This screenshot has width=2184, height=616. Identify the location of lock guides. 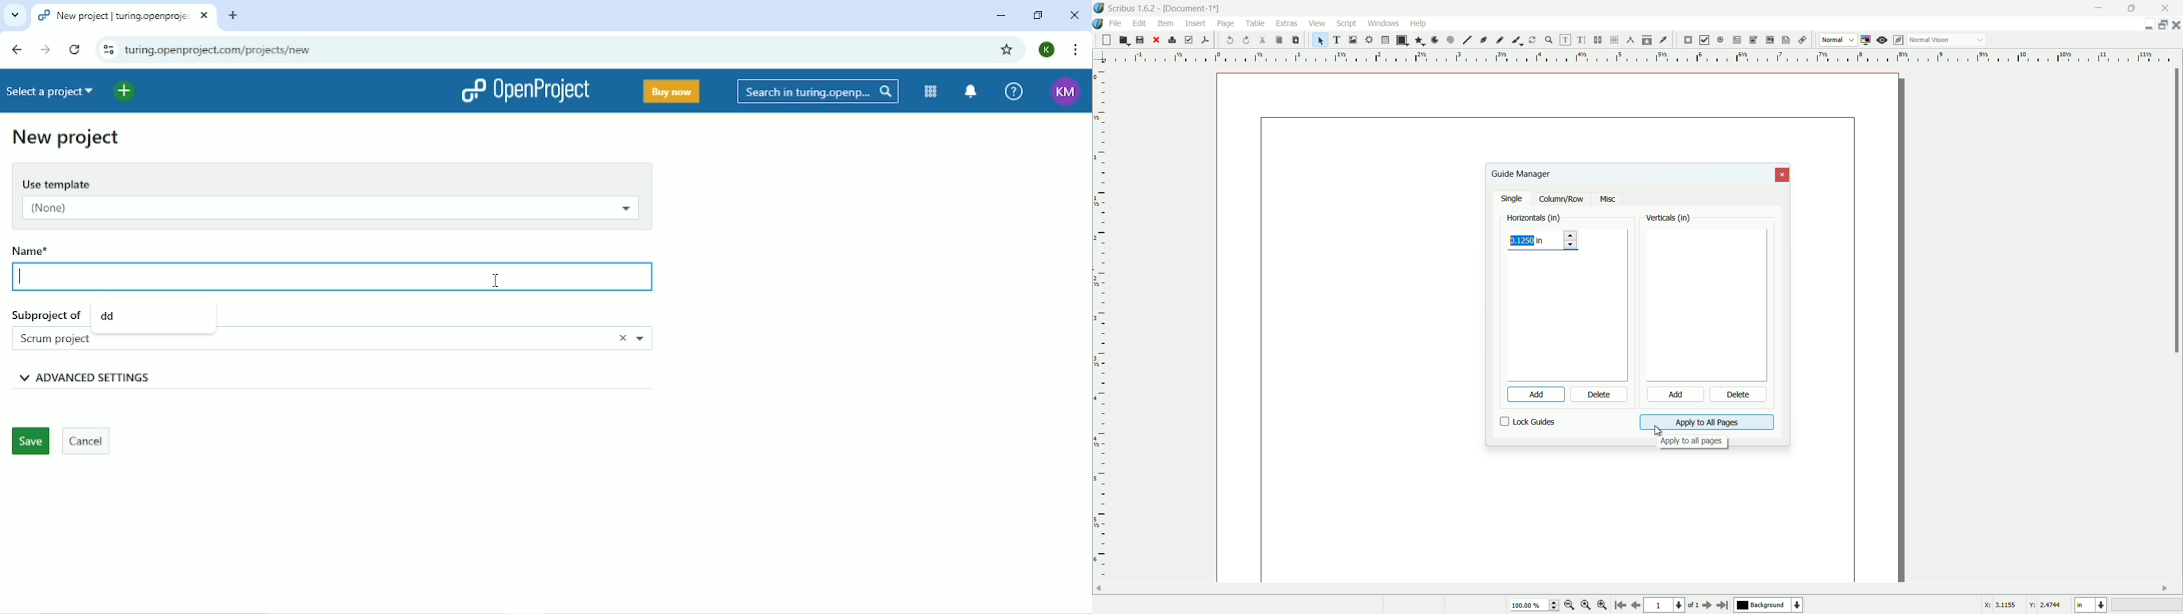
(1528, 422).